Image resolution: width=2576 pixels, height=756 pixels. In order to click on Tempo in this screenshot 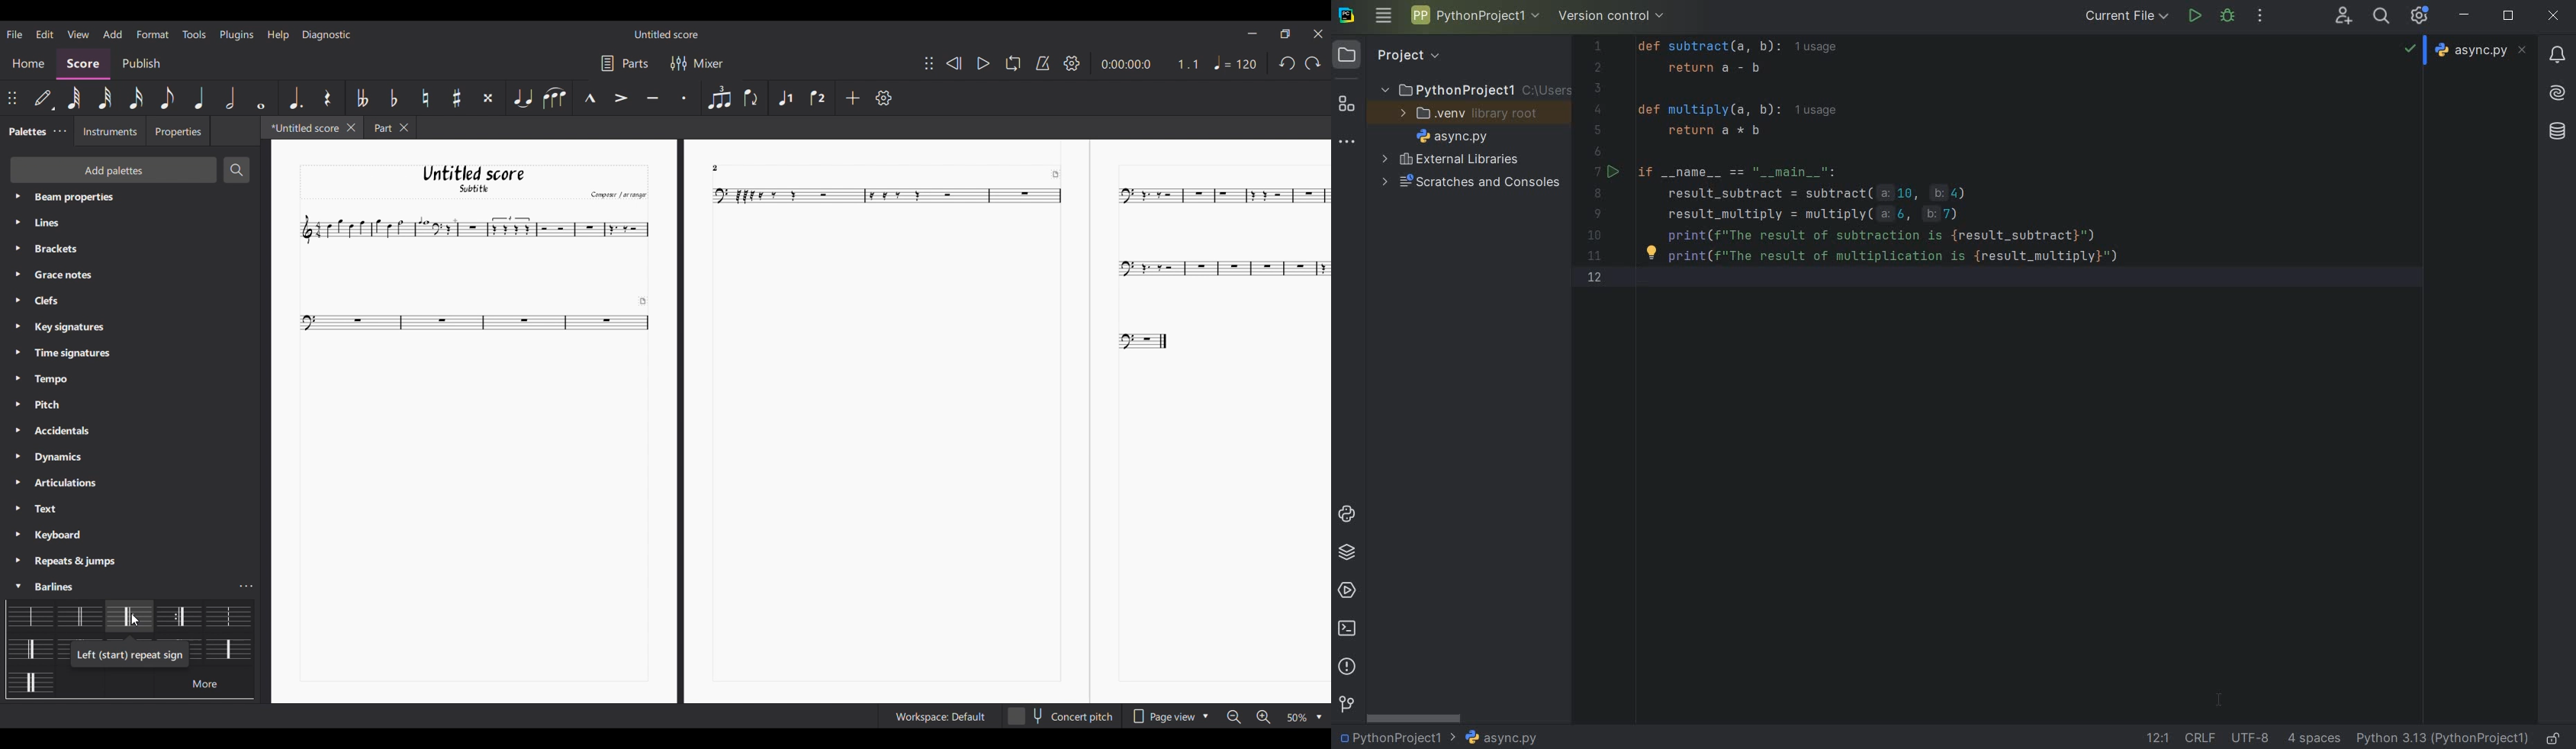, I will do `click(1235, 62)`.